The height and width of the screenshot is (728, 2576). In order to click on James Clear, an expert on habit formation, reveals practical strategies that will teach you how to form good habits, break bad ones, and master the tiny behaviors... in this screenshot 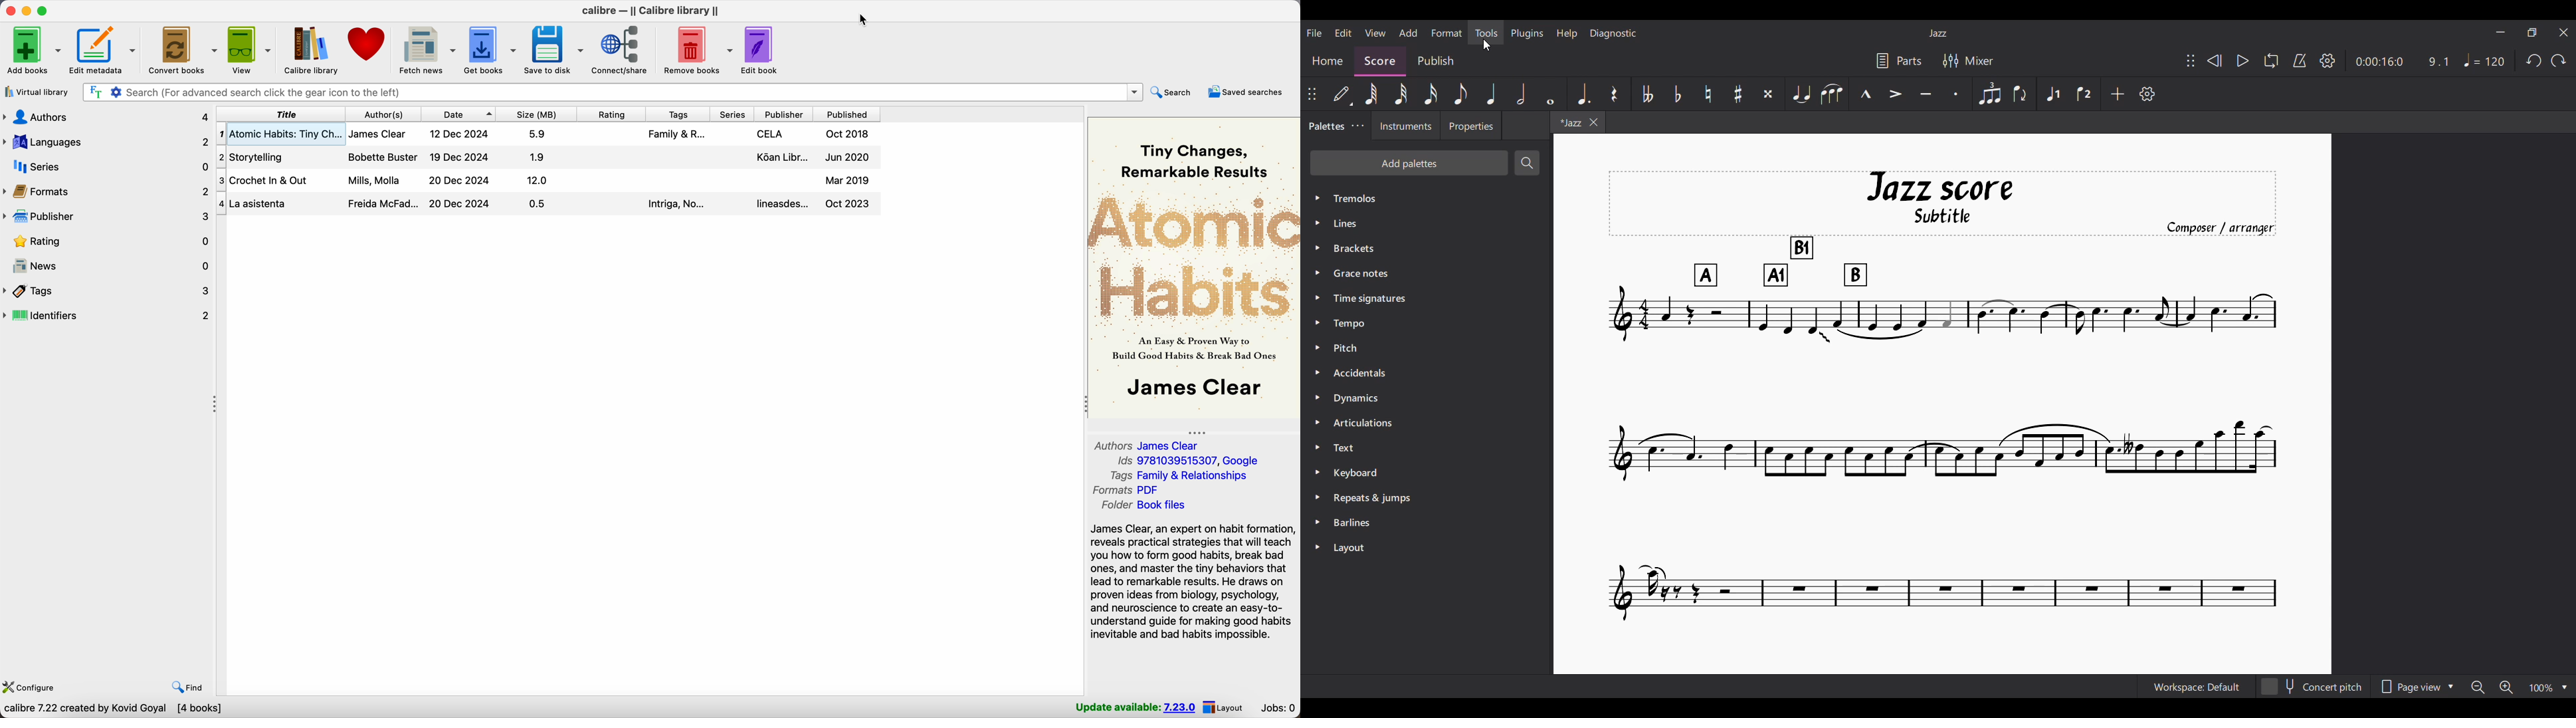, I will do `click(1194, 582)`.